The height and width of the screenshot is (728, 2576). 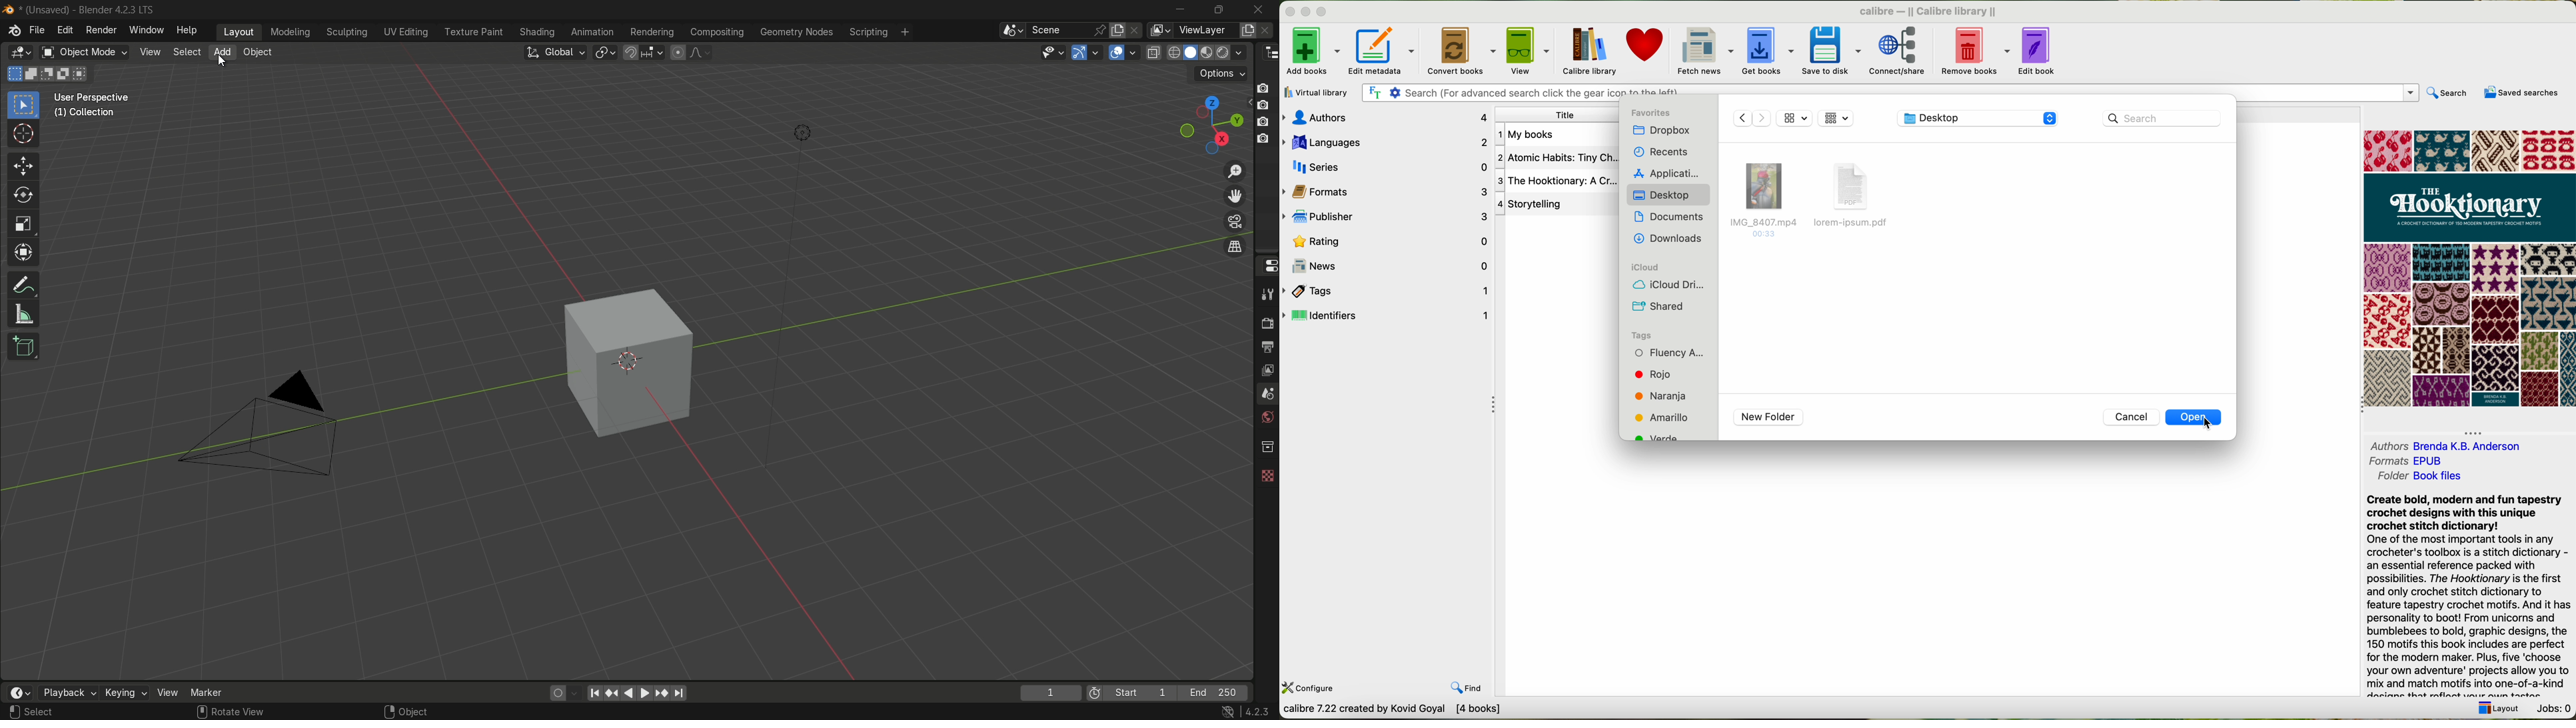 I want to click on authors, so click(x=2387, y=446).